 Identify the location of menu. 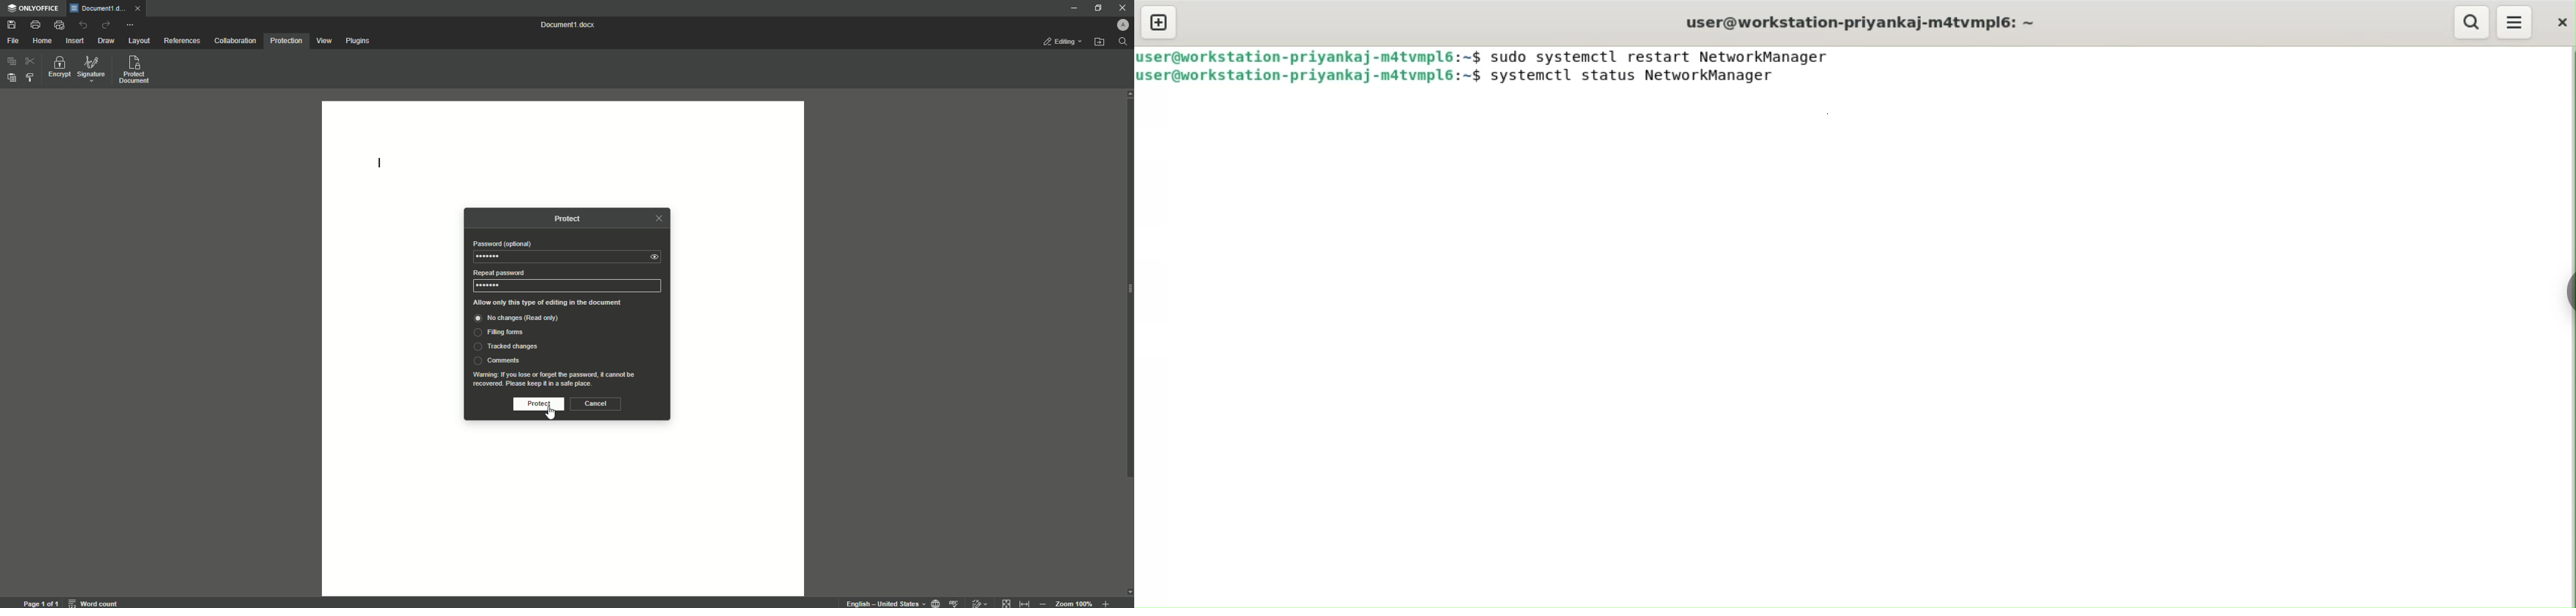
(2516, 20).